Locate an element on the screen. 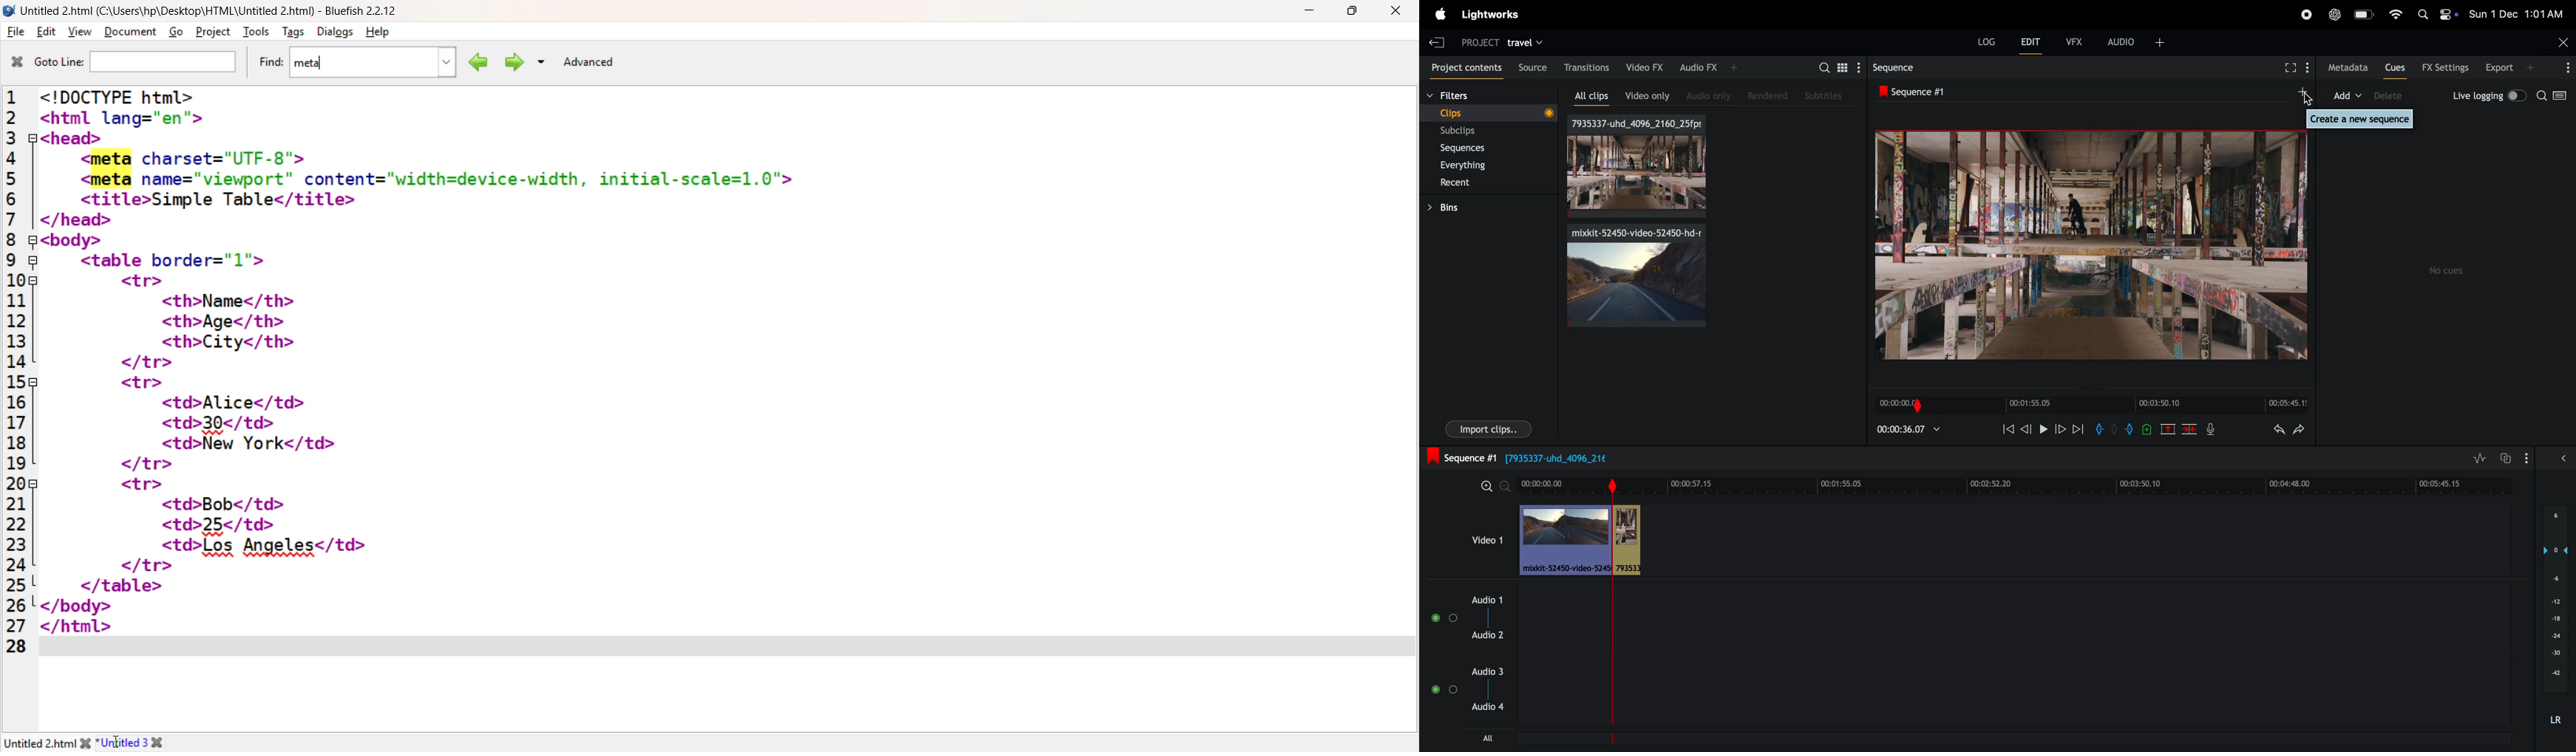 The height and width of the screenshot is (756, 2576). rewind is located at coordinates (2008, 430).